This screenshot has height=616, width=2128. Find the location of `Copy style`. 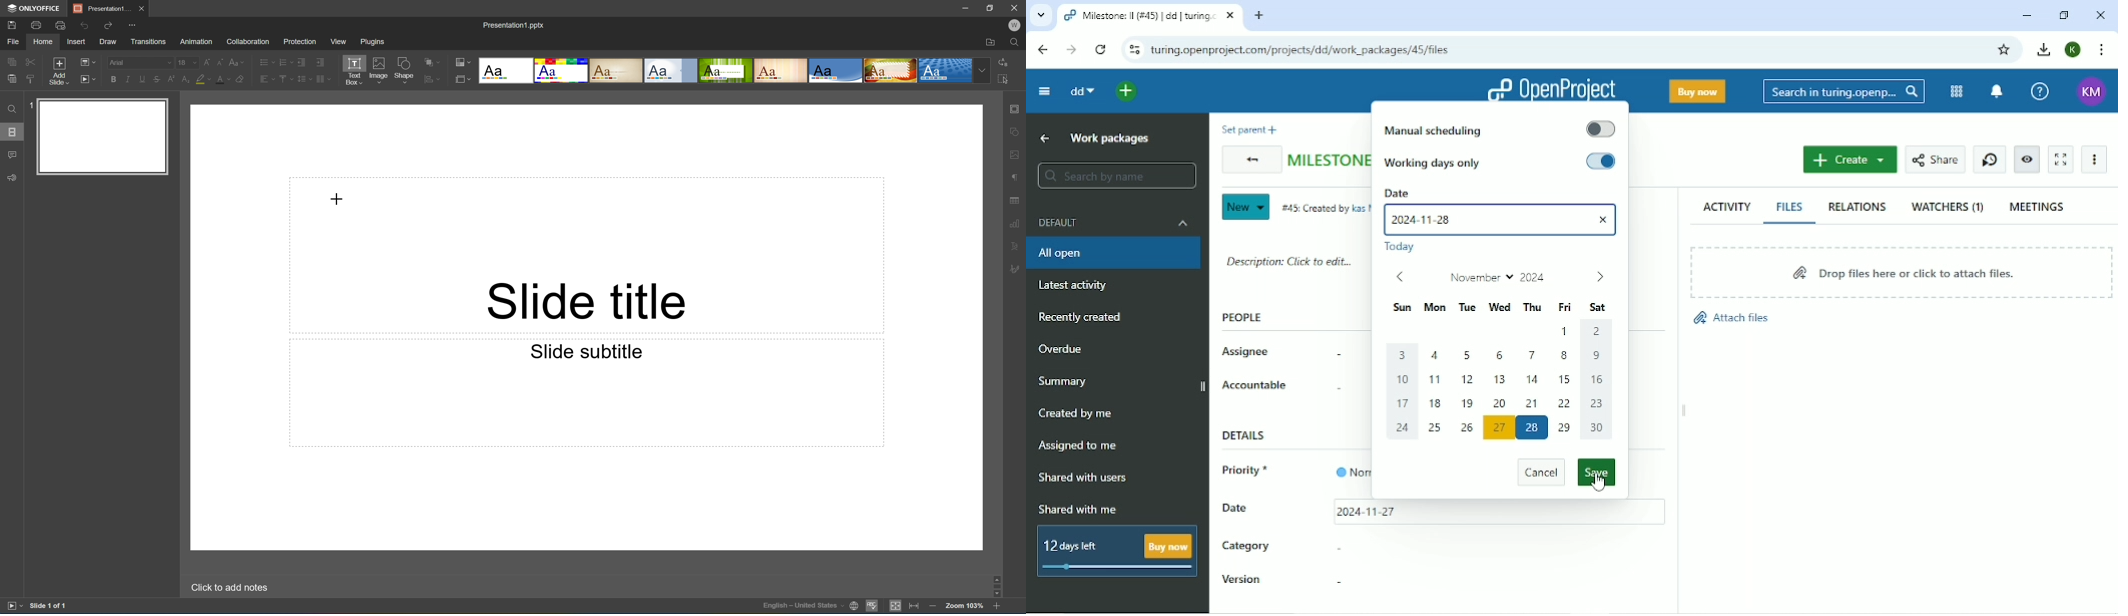

Copy style is located at coordinates (30, 79).